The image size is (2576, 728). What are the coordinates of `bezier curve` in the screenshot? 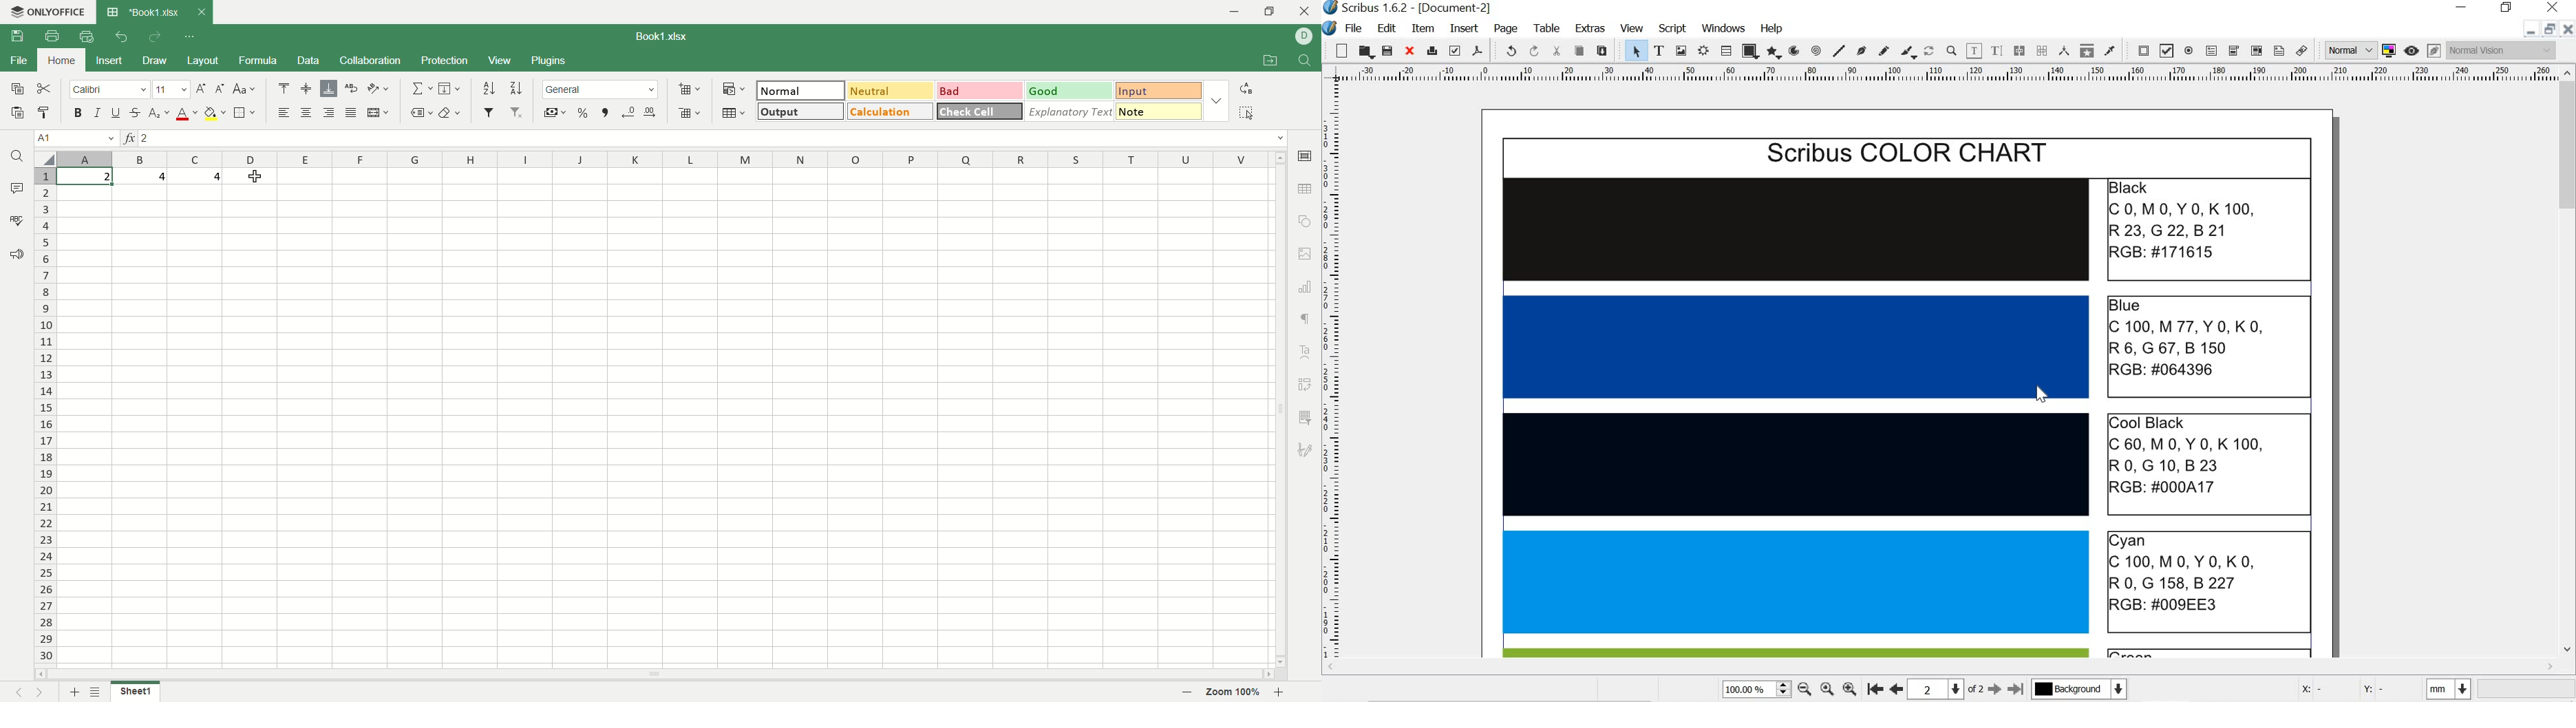 It's located at (1863, 50).